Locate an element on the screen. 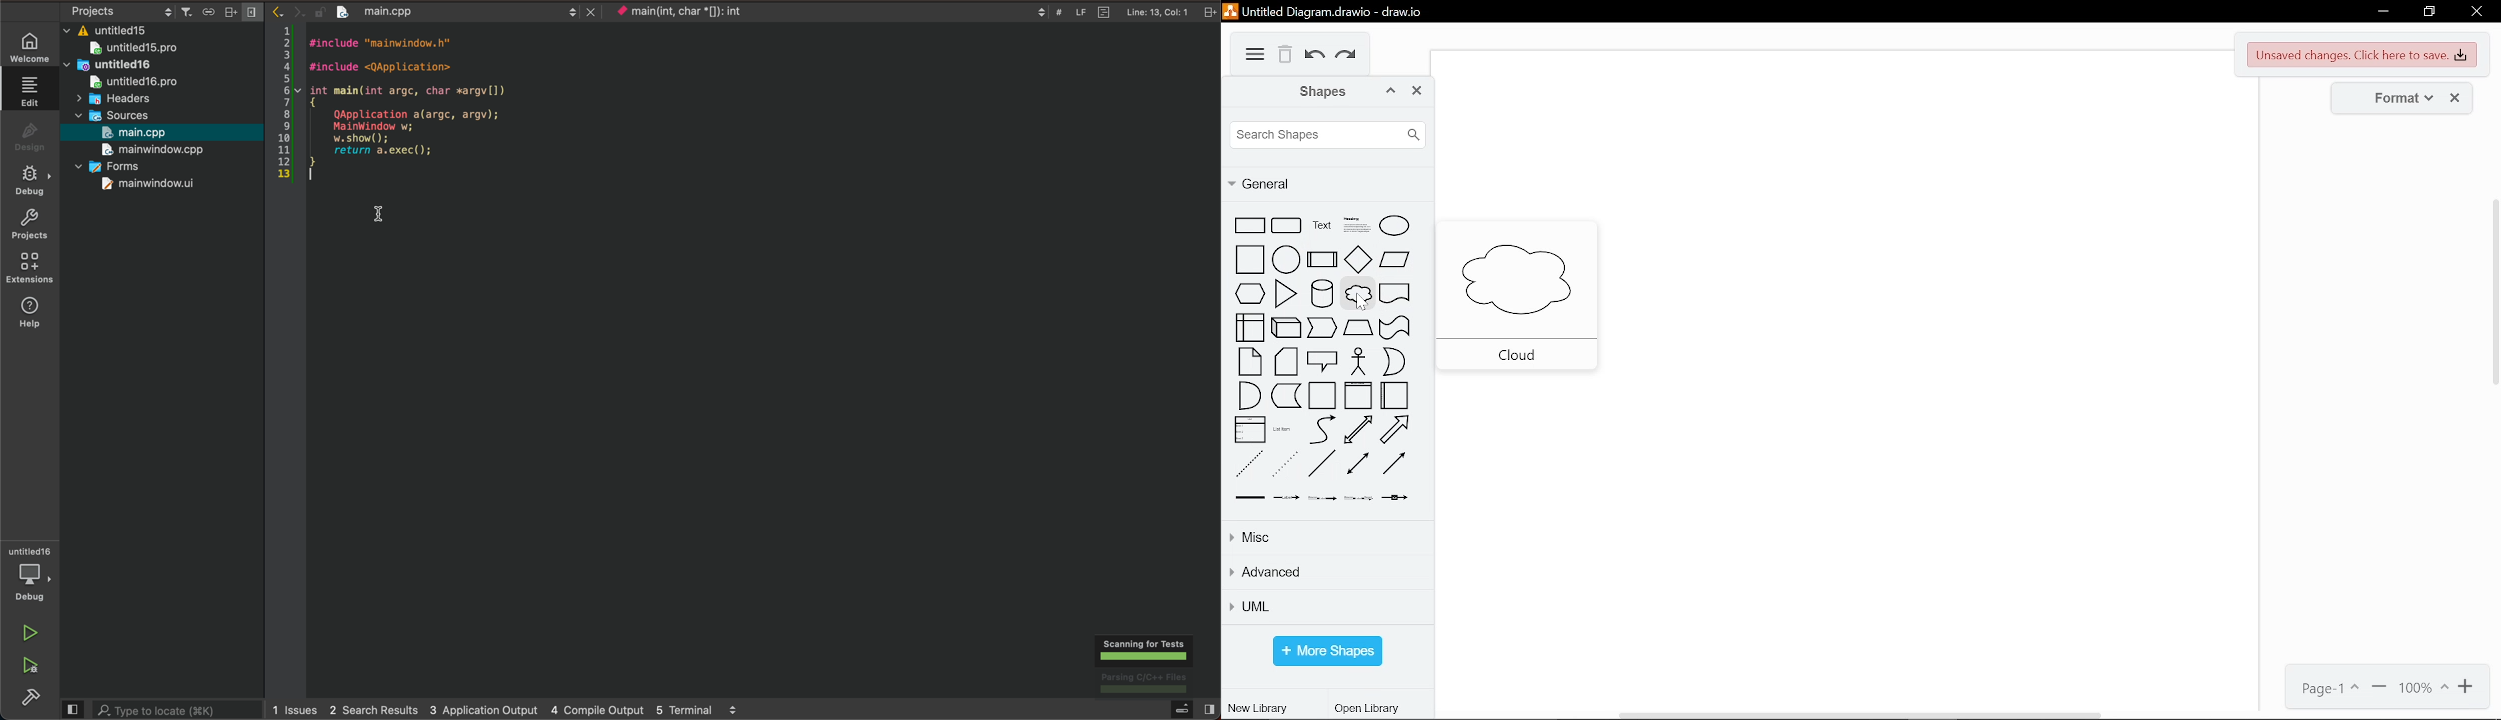 The image size is (2520, 728). directional connector is located at coordinates (1393, 463).